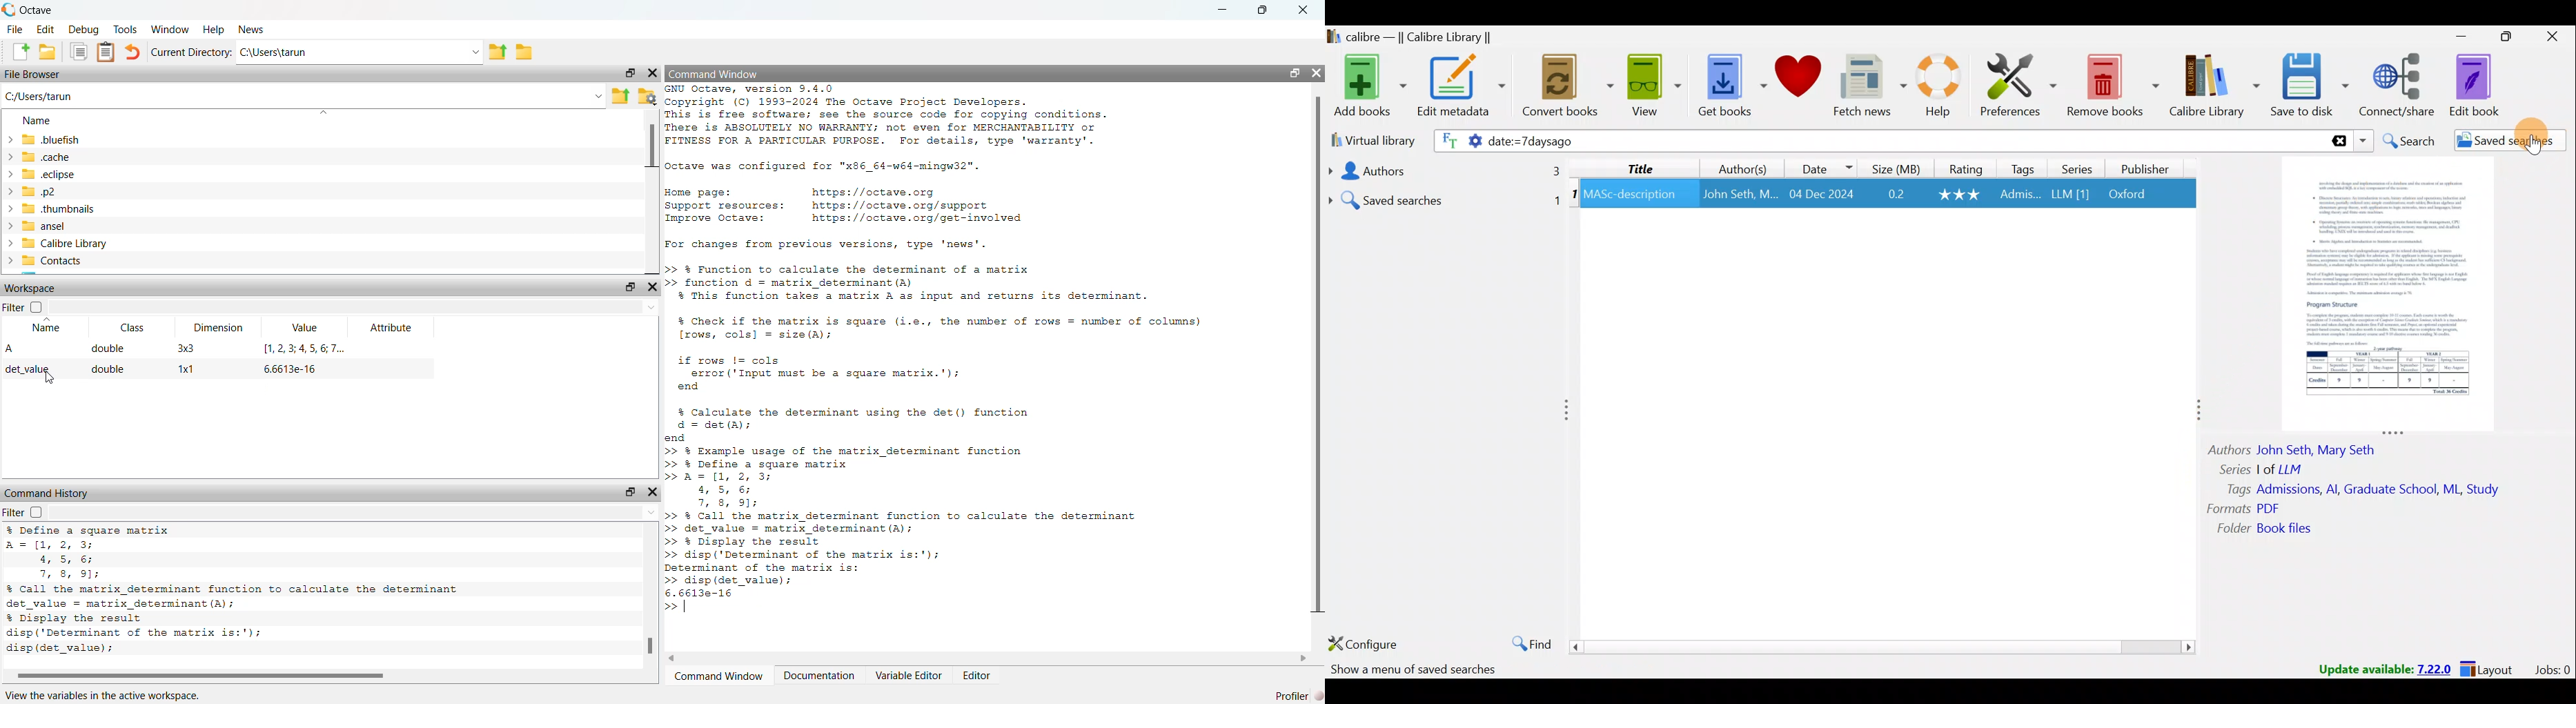 This screenshot has width=2576, height=728. What do you see at coordinates (1528, 641) in the screenshot?
I see `Find` at bounding box center [1528, 641].